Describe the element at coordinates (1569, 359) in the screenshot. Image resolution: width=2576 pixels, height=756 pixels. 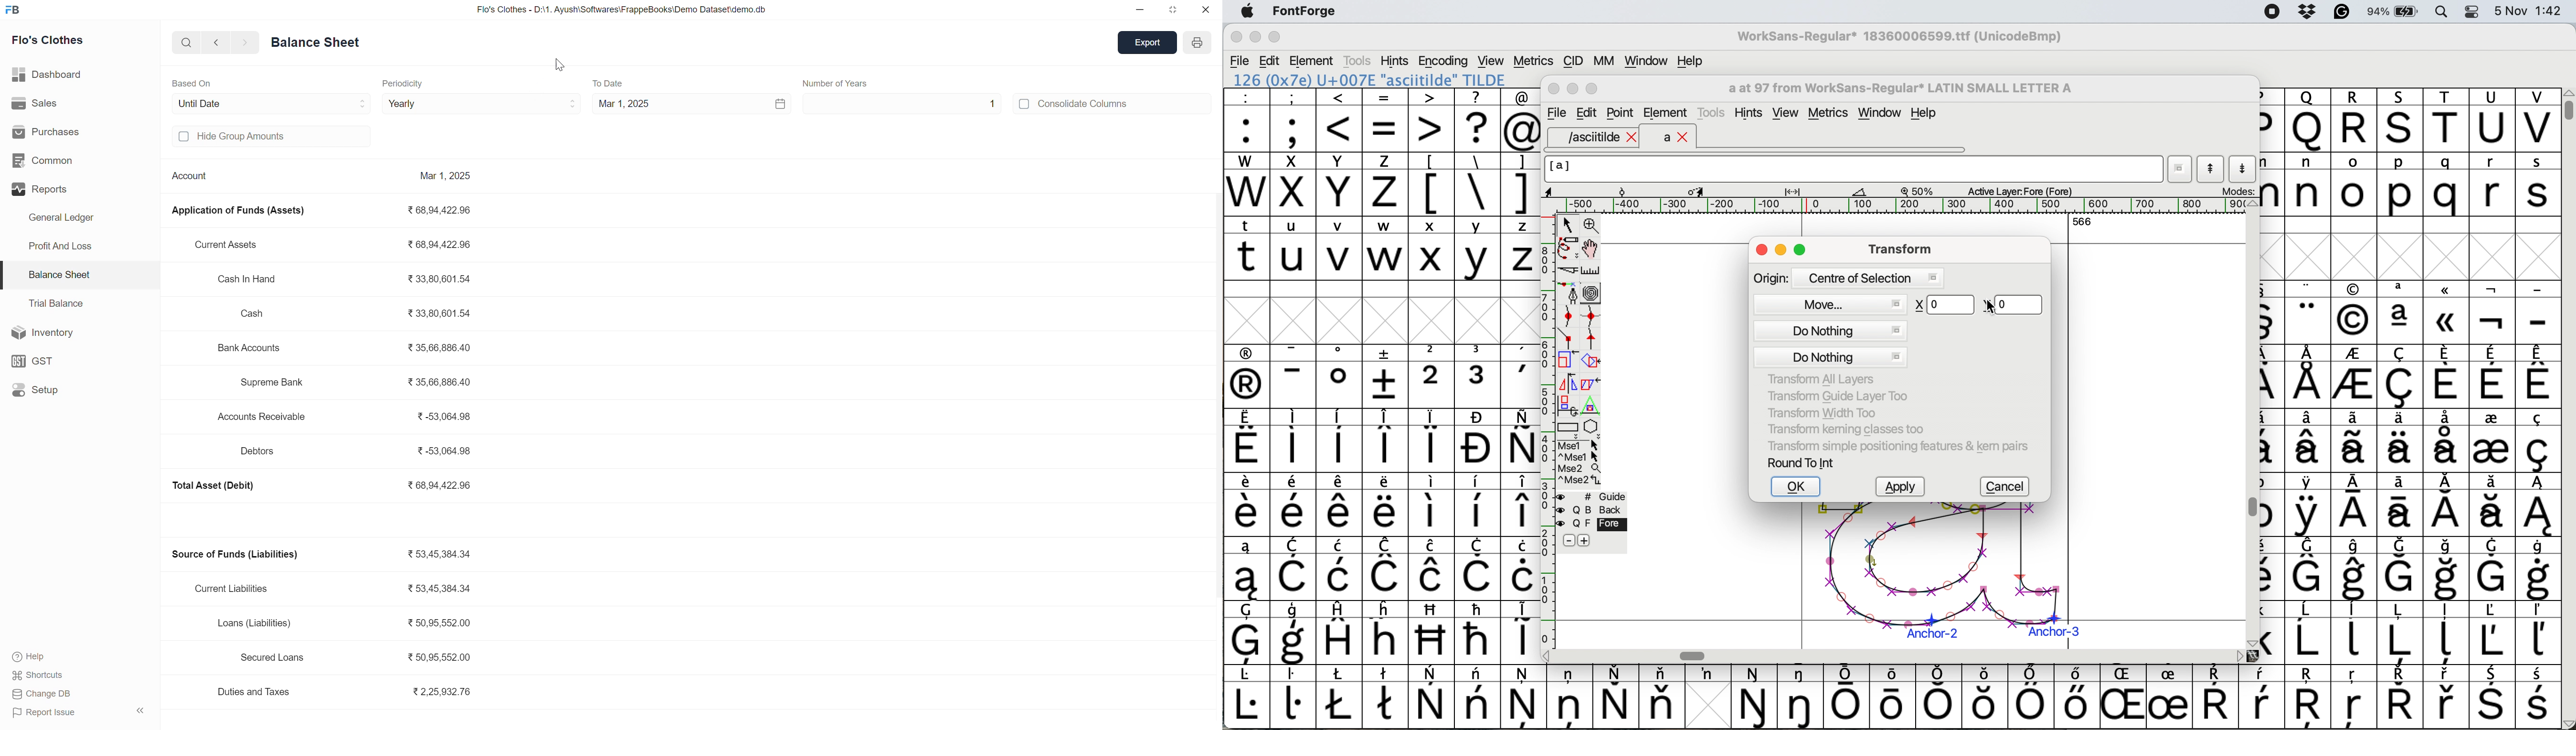
I see `scale selection` at that location.